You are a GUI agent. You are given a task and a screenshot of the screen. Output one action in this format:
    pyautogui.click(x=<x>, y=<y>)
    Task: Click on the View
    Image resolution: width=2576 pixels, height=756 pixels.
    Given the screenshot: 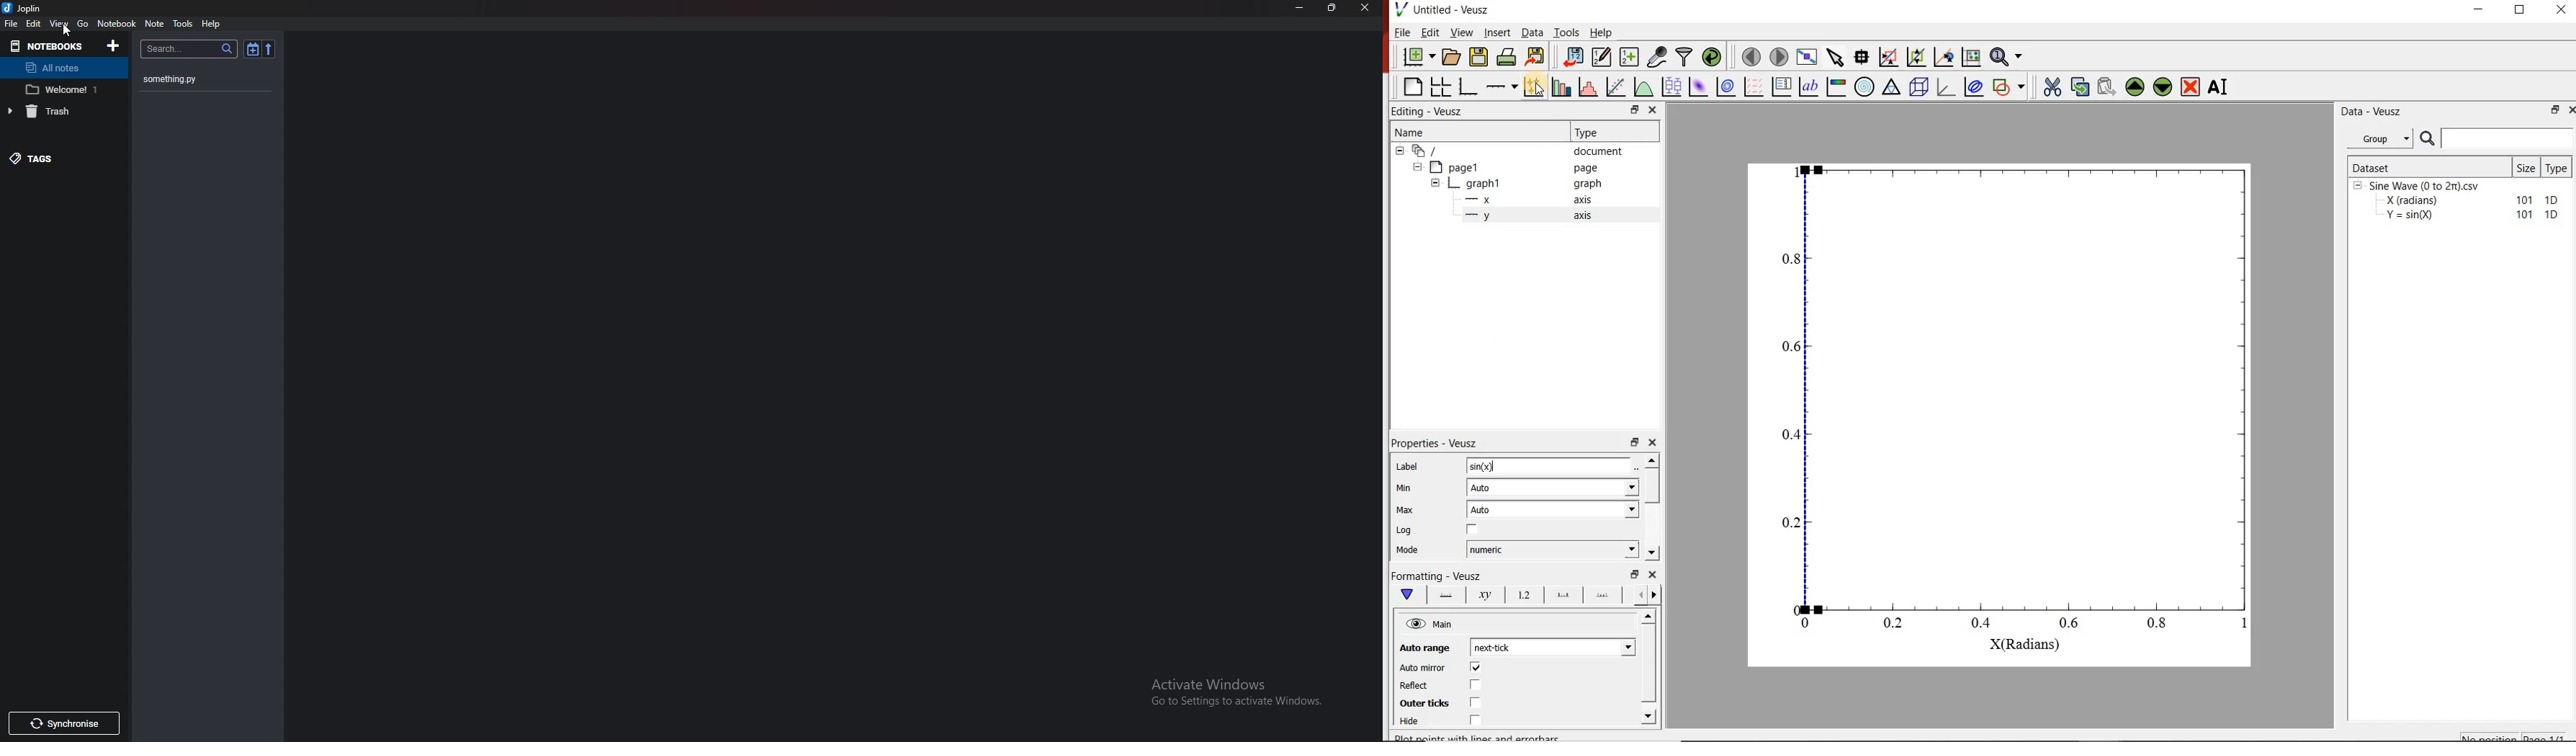 What is the action you would take?
    pyautogui.click(x=1462, y=32)
    